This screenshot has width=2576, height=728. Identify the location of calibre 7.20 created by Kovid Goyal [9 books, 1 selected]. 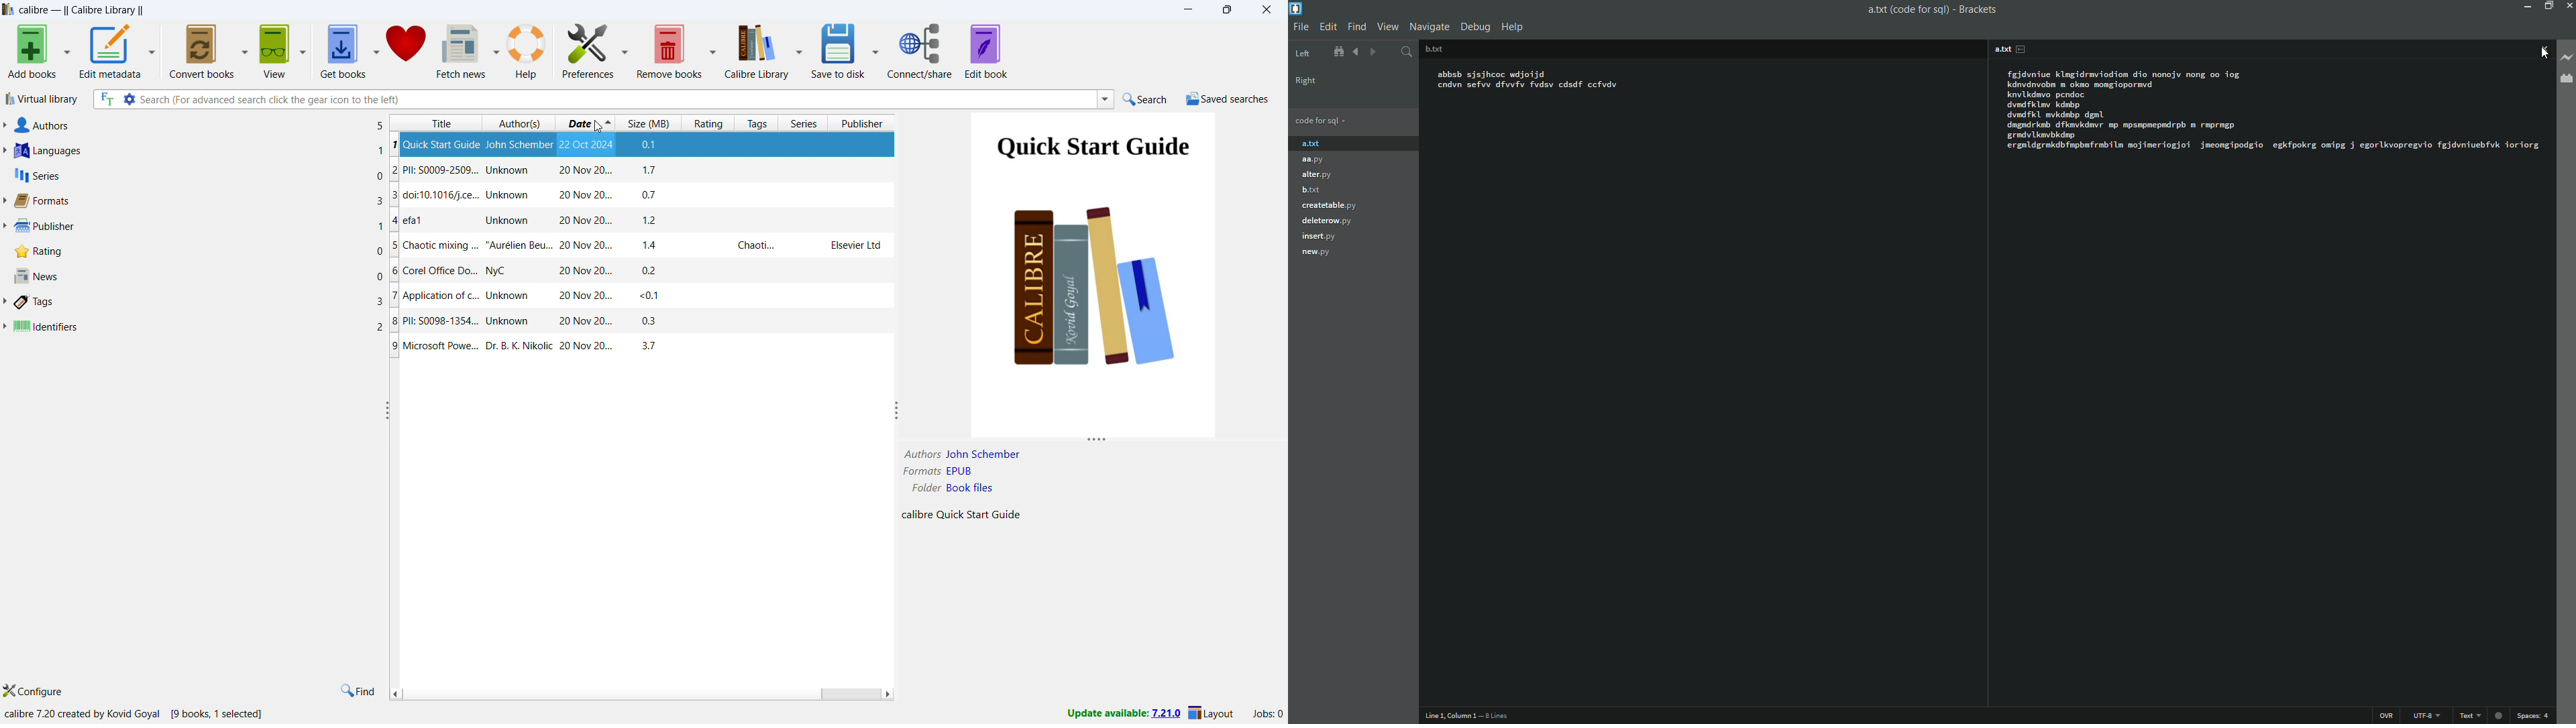
(136, 714).